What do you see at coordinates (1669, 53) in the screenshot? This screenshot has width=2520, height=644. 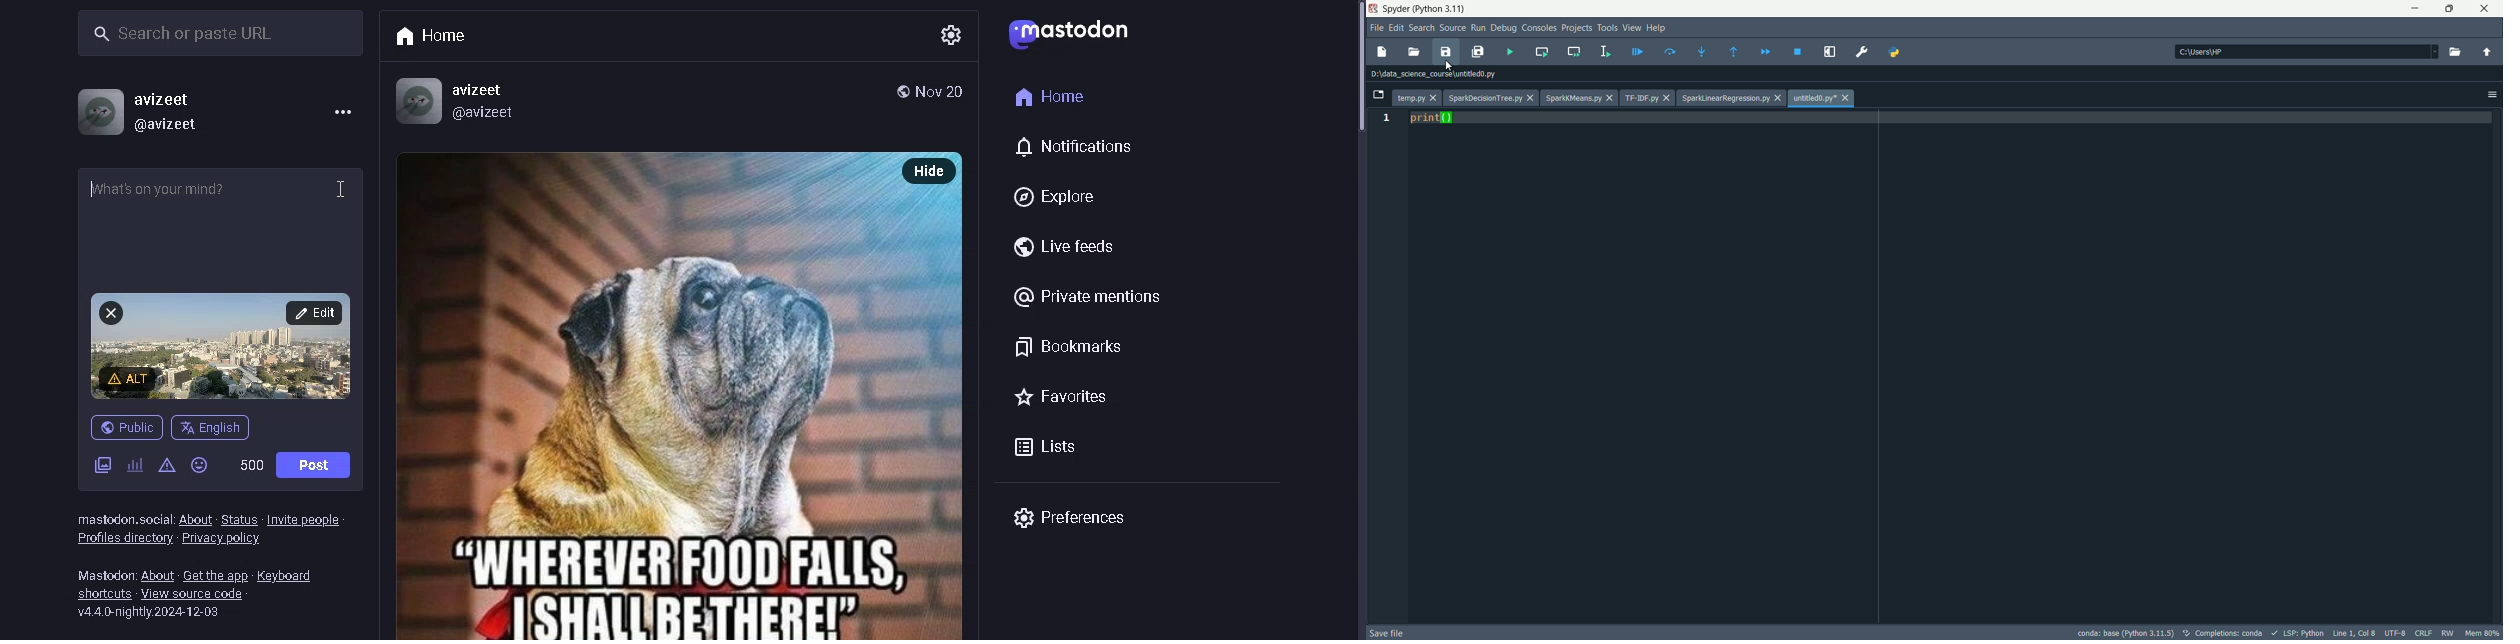 I see `run current line` at bounding box center [1669, 53].